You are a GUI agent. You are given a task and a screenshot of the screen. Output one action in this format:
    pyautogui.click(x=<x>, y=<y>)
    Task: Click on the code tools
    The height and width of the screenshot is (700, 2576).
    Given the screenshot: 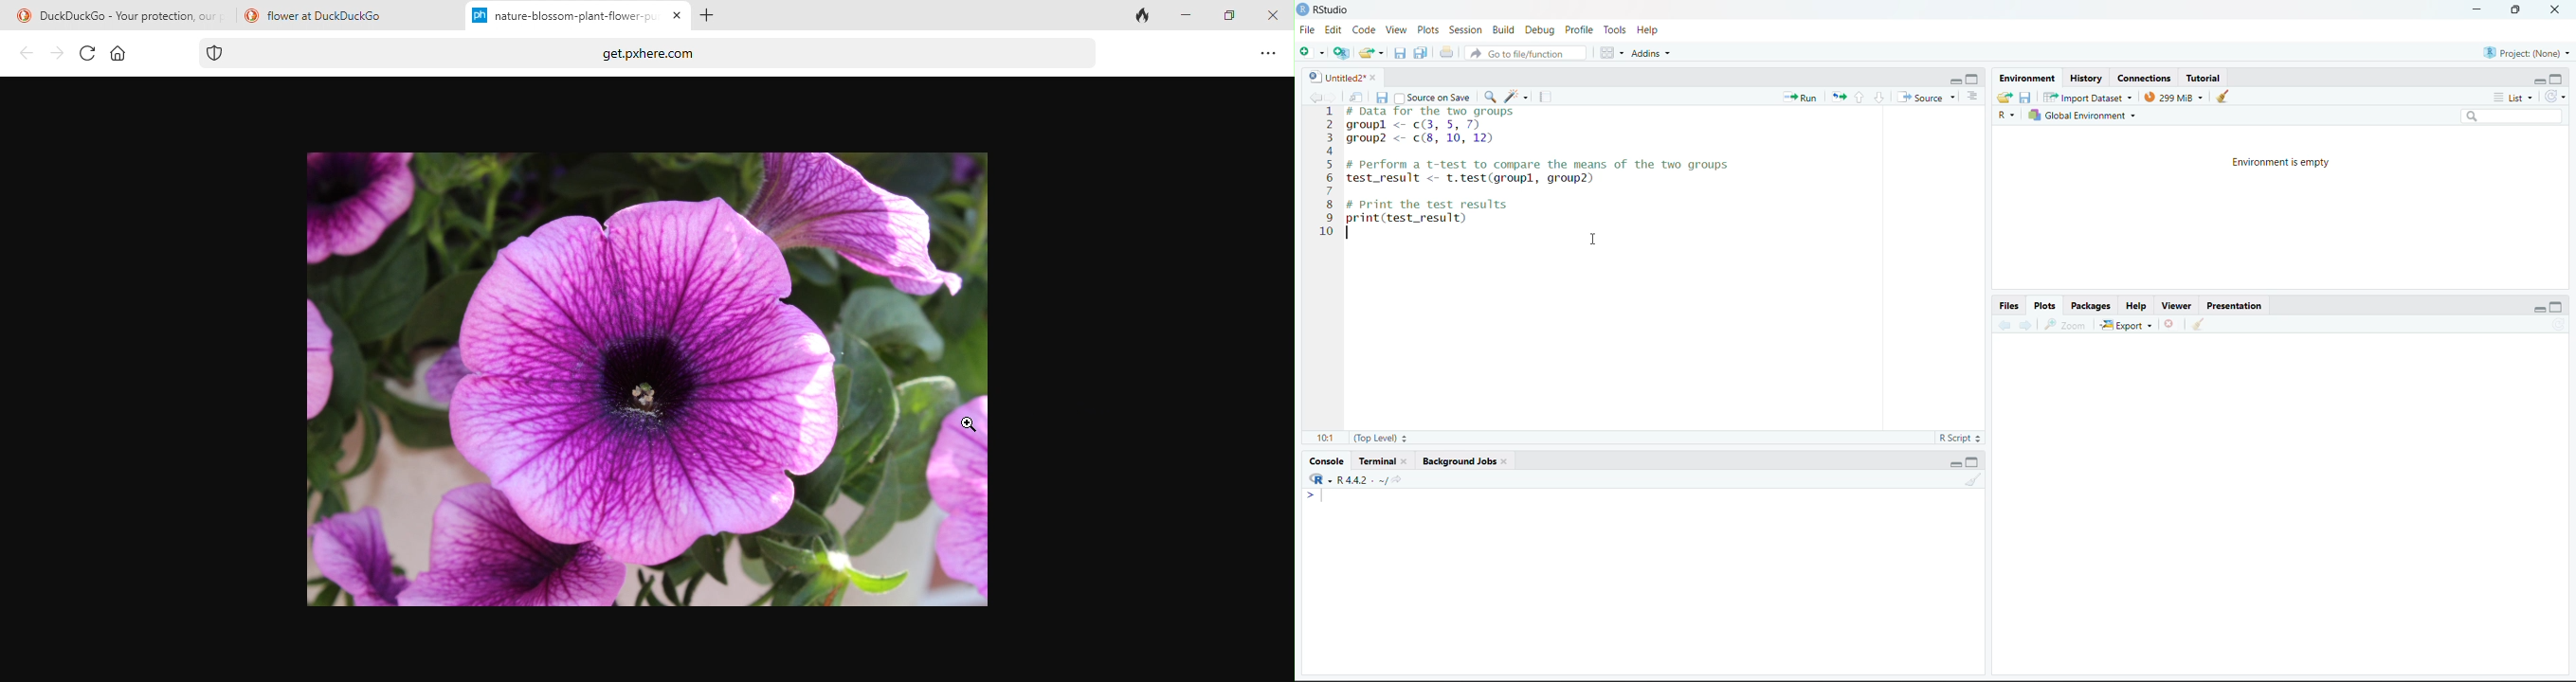 What is the action you would take?
    pyautogui.click(x=1516, y=95)
    